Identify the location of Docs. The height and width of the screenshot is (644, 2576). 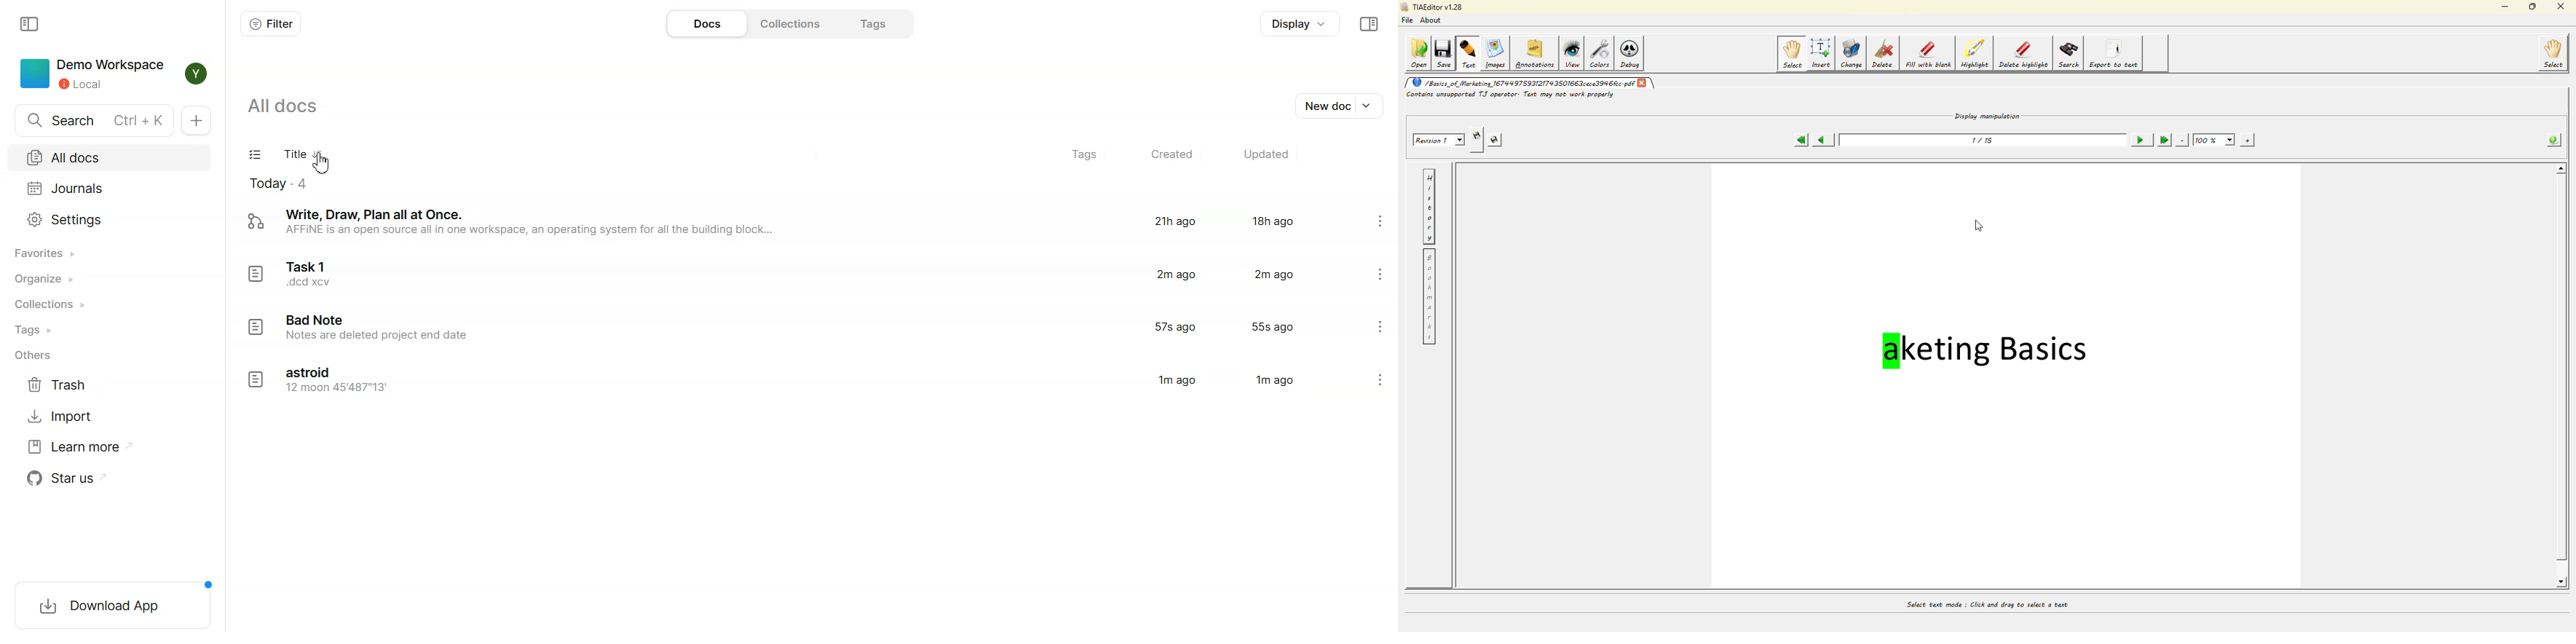
(707, 23).